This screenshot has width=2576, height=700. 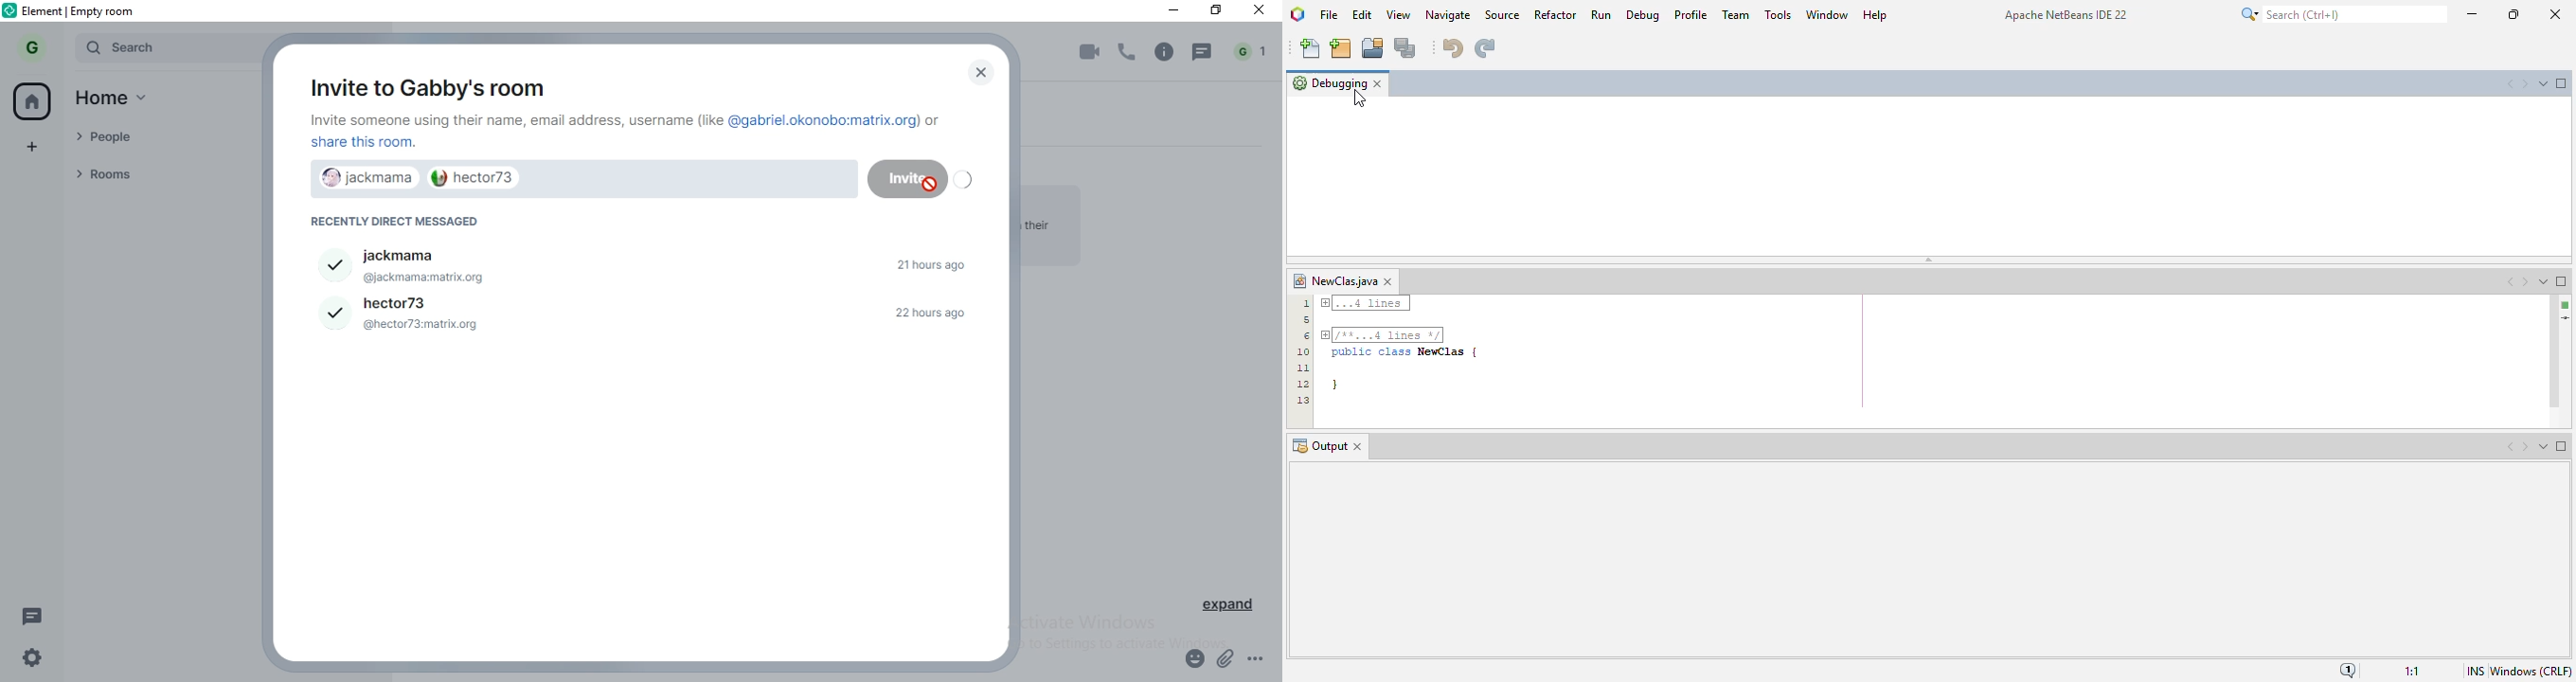 What do you see at coordinates (34, 144) in the screenshot?
I see `add space` at bounding box center [34, 144].